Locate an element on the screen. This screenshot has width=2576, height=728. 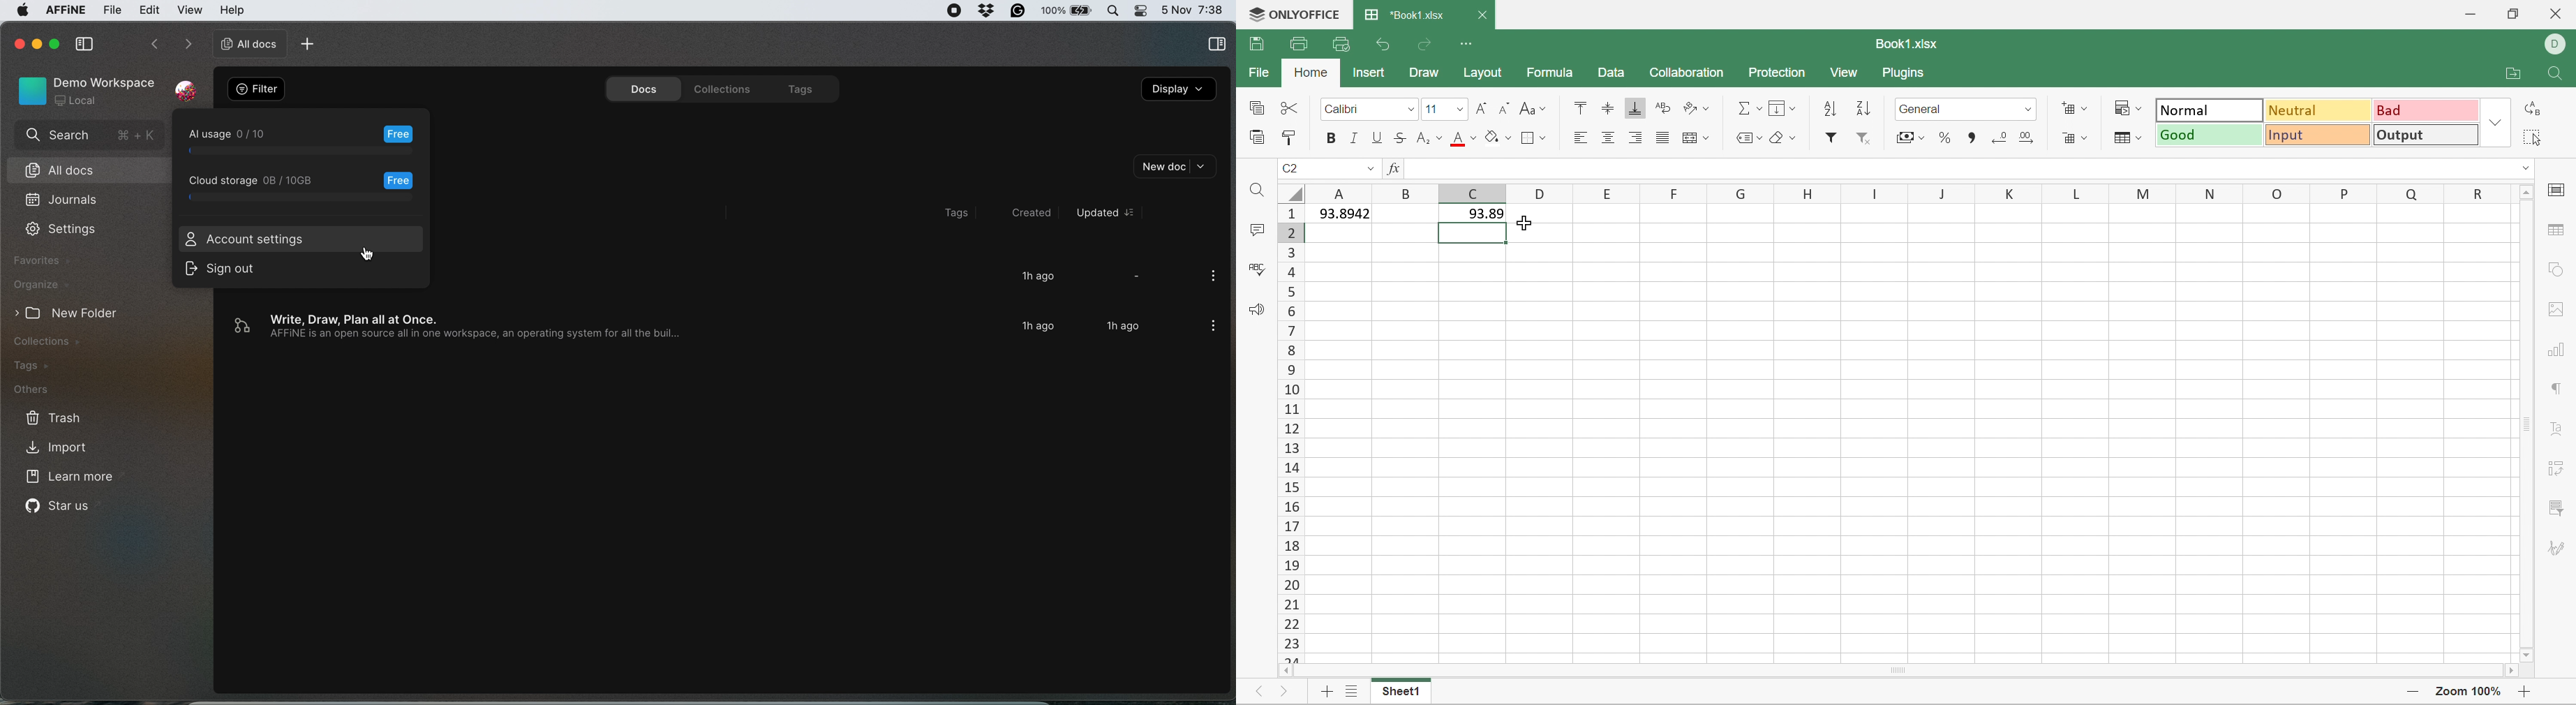
docs is located at coordinates (640, 88).